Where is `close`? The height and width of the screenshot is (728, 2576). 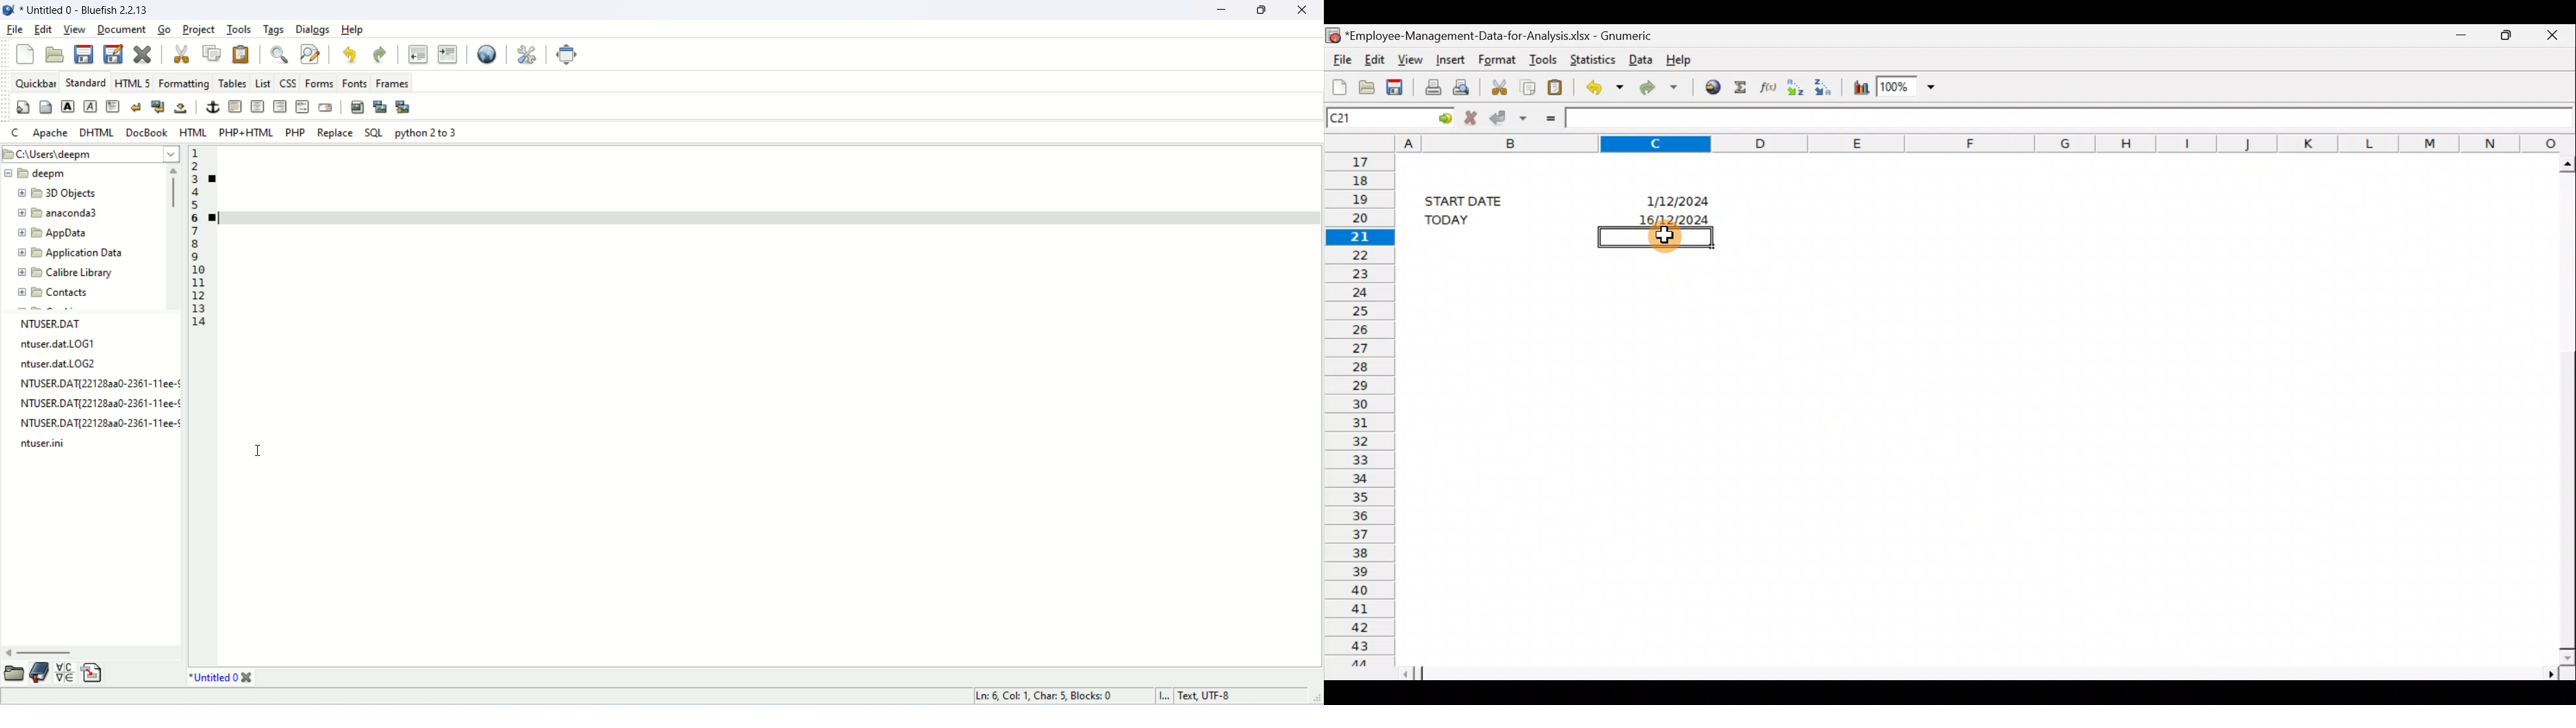 close is located at coordinates (249, 678).